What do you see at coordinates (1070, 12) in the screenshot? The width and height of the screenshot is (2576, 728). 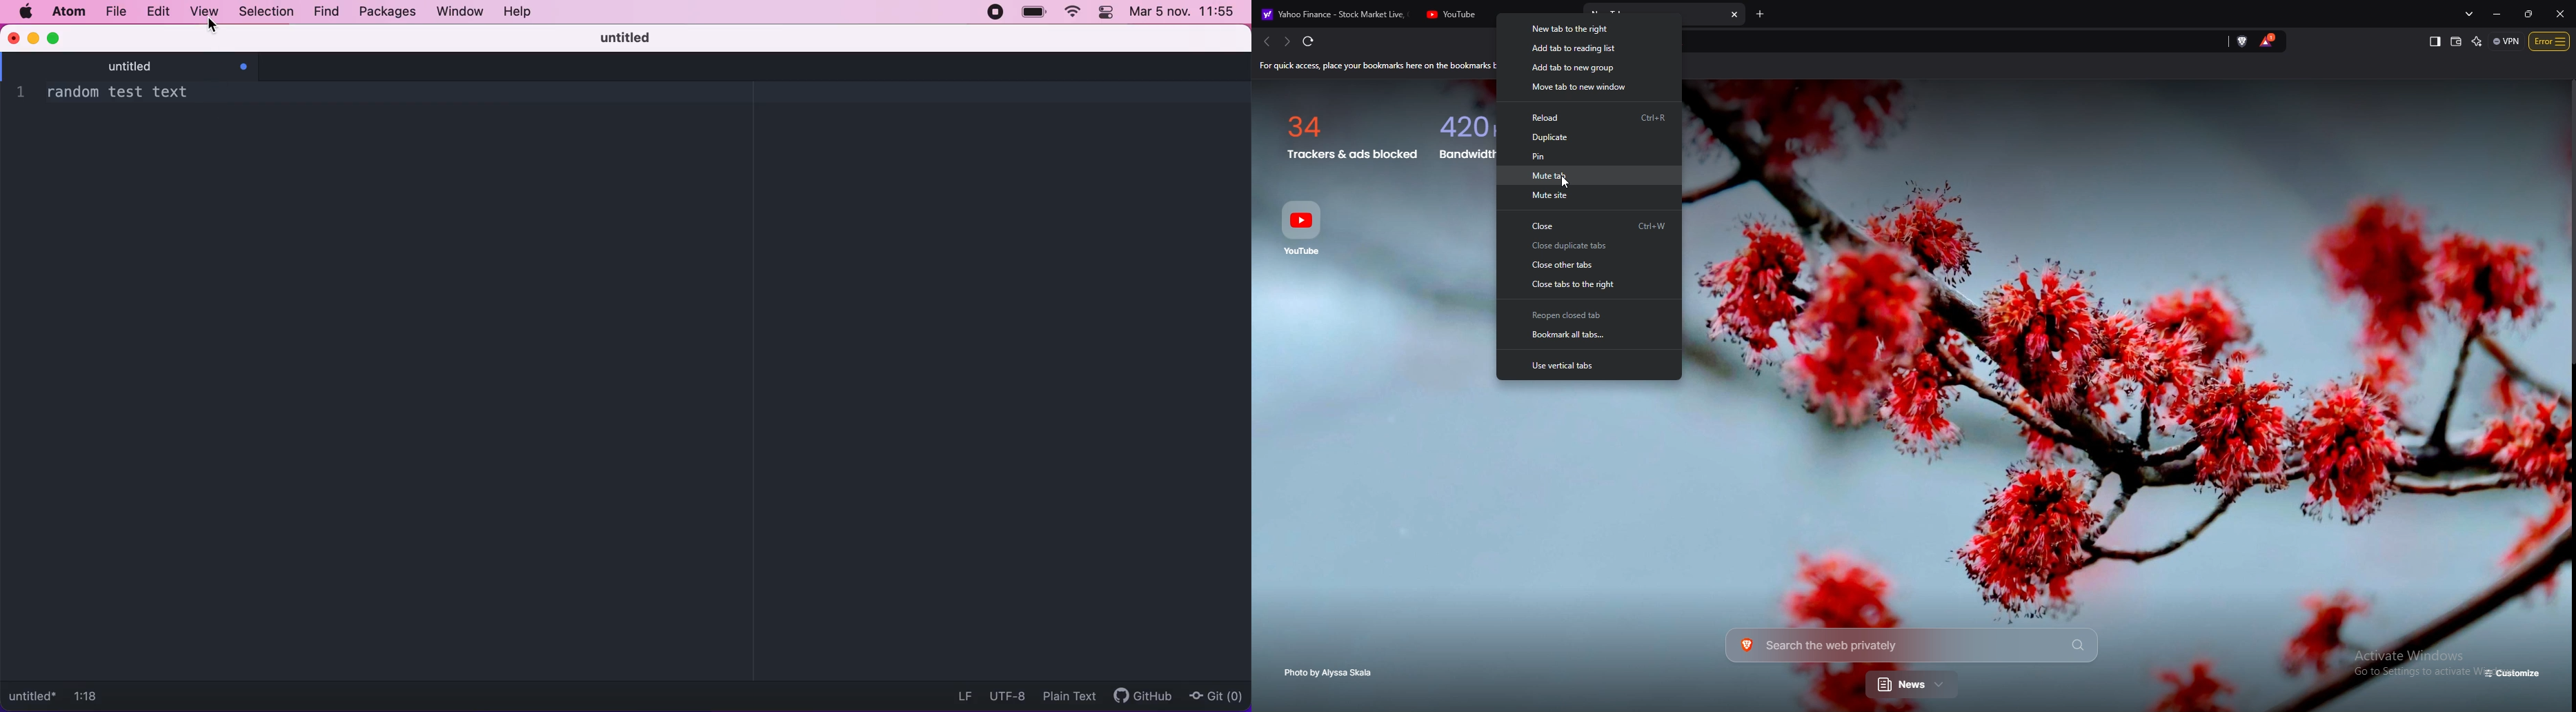 I see `wifi` at bounding box center [1070, 12].